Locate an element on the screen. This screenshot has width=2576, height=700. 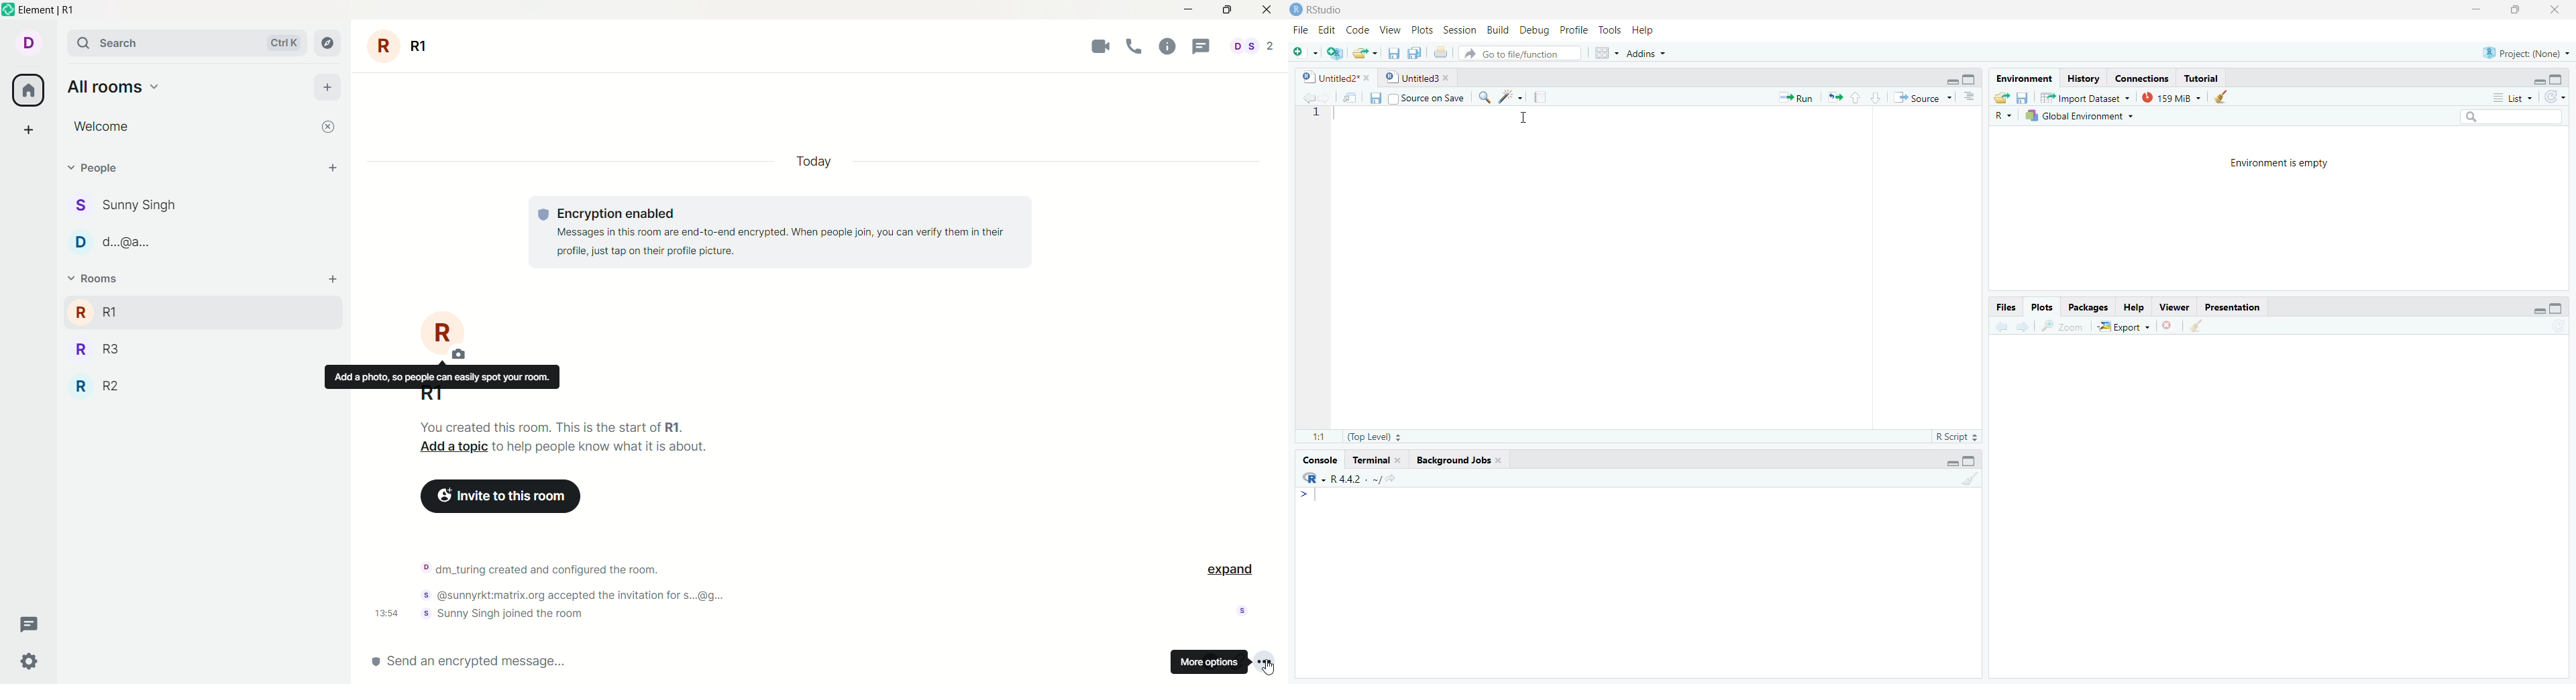
Source is located at coordinates (1921, 97).